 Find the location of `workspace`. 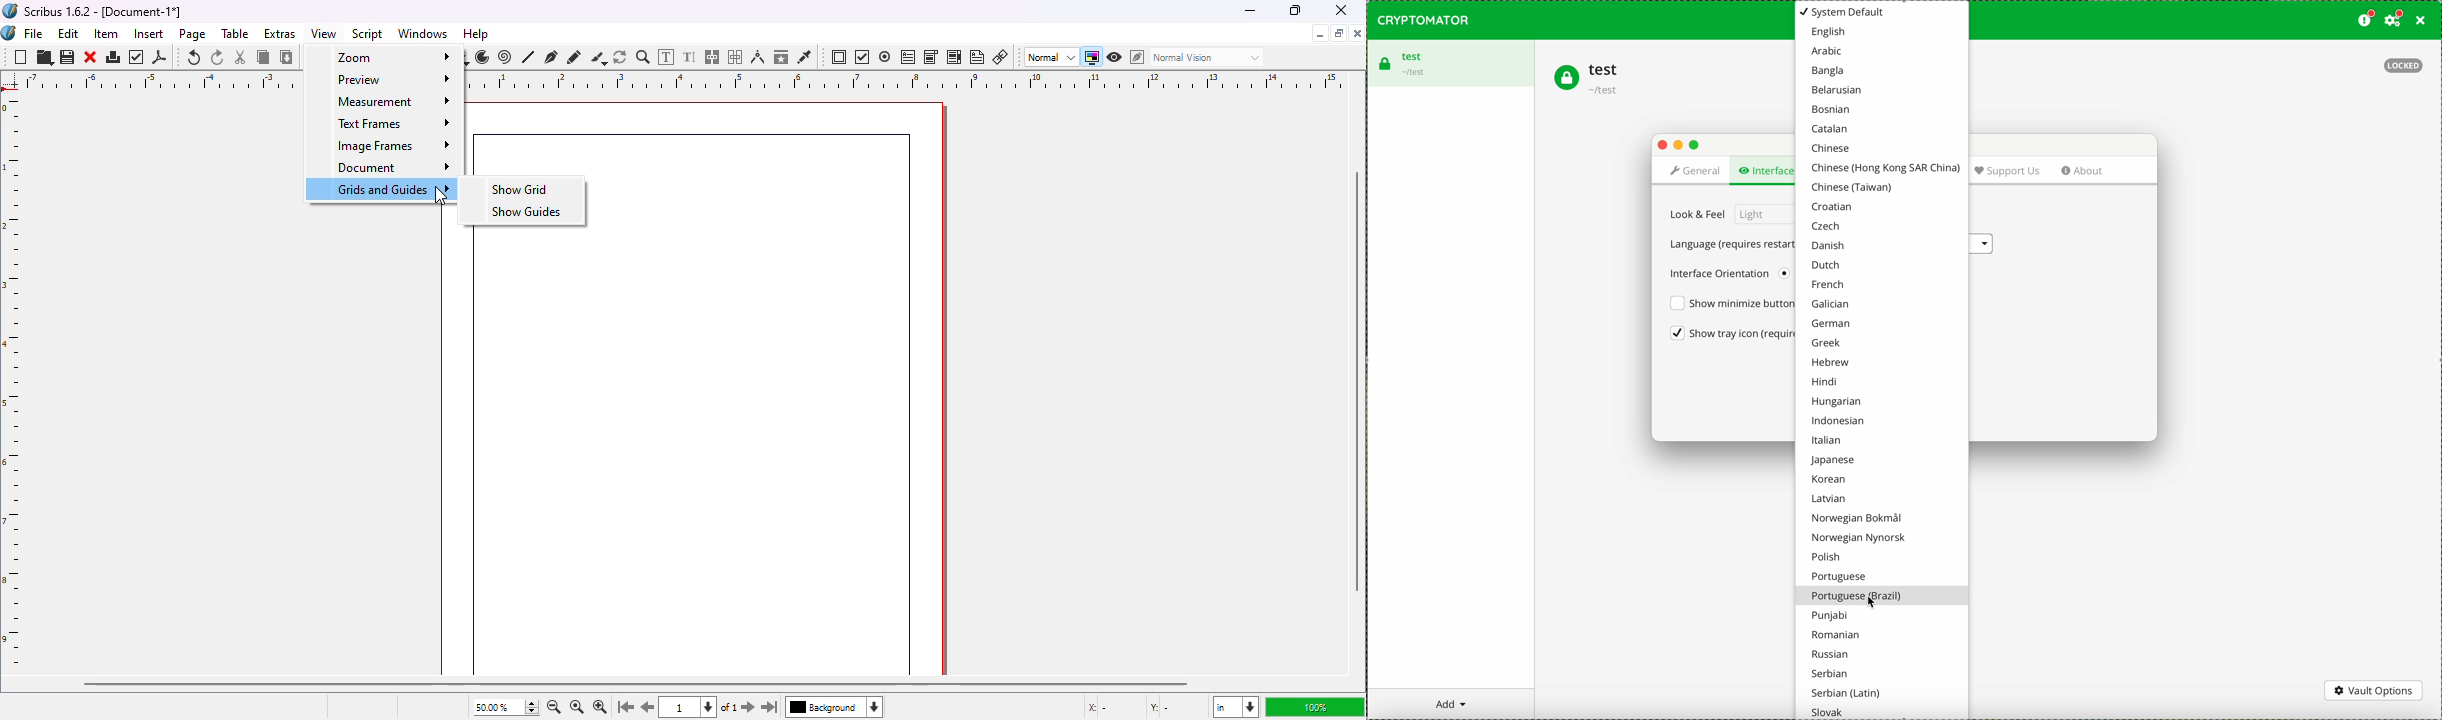

workspace is located at coordinates (775, 376).